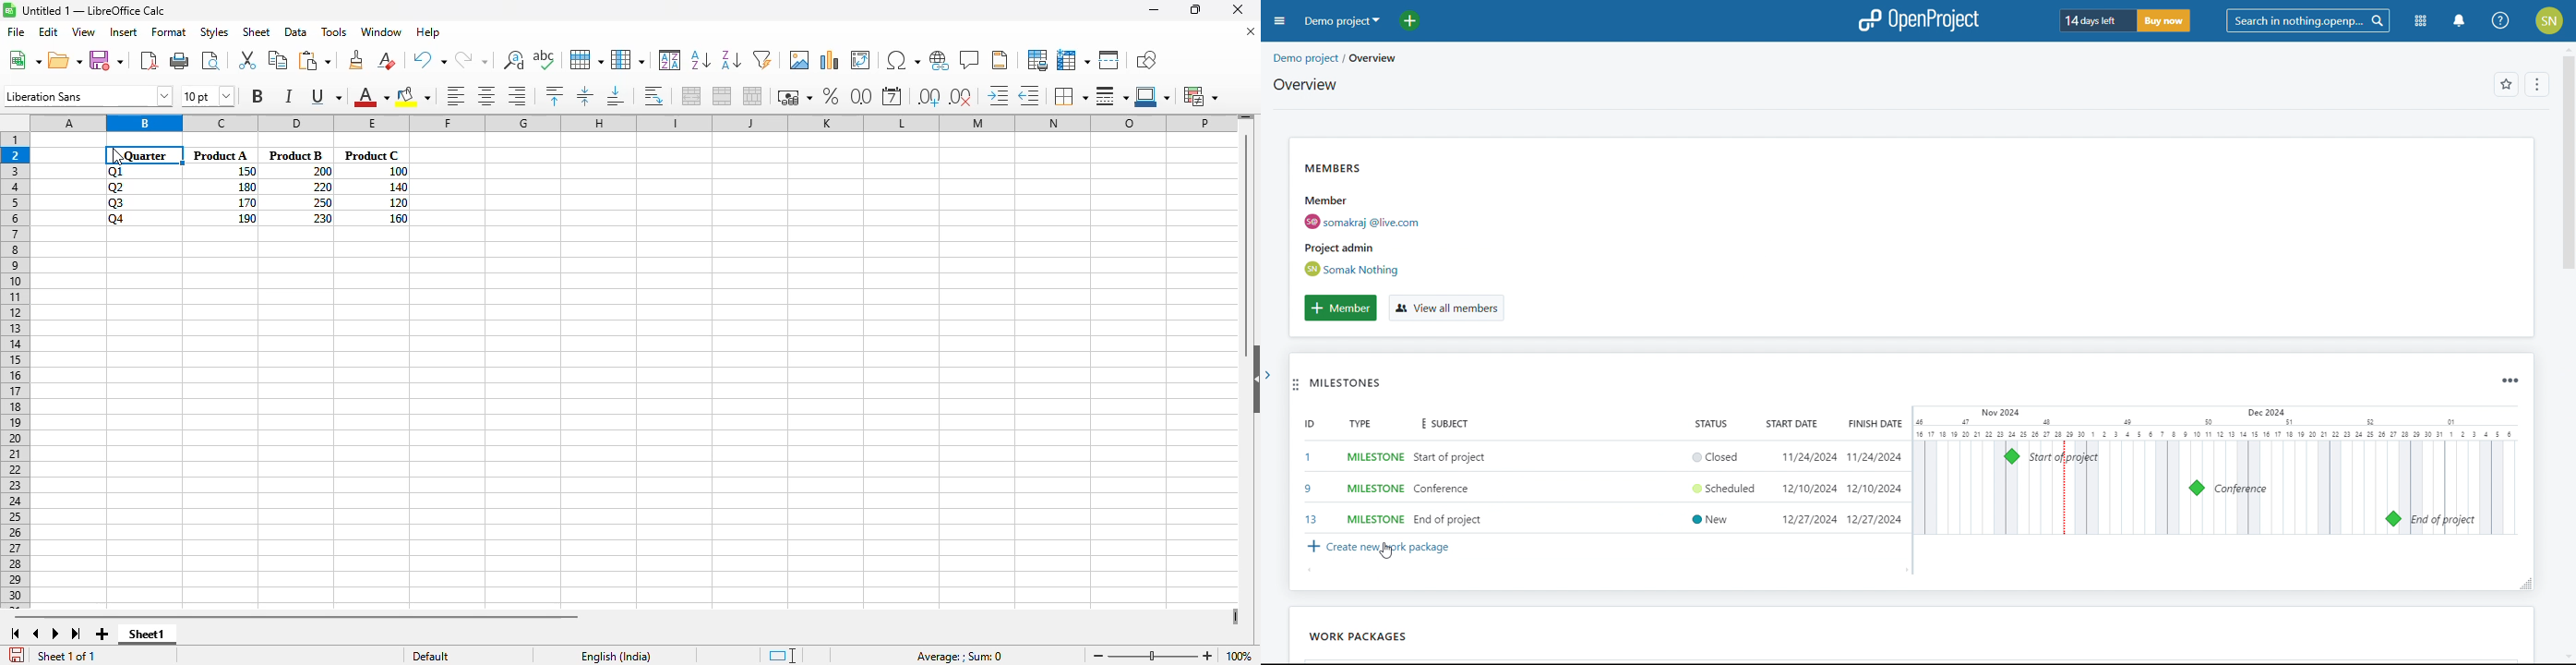 The image size is (2576, 672). Describe the element at coordinates (397, 202) in the screenshot. I see `120` at that location.